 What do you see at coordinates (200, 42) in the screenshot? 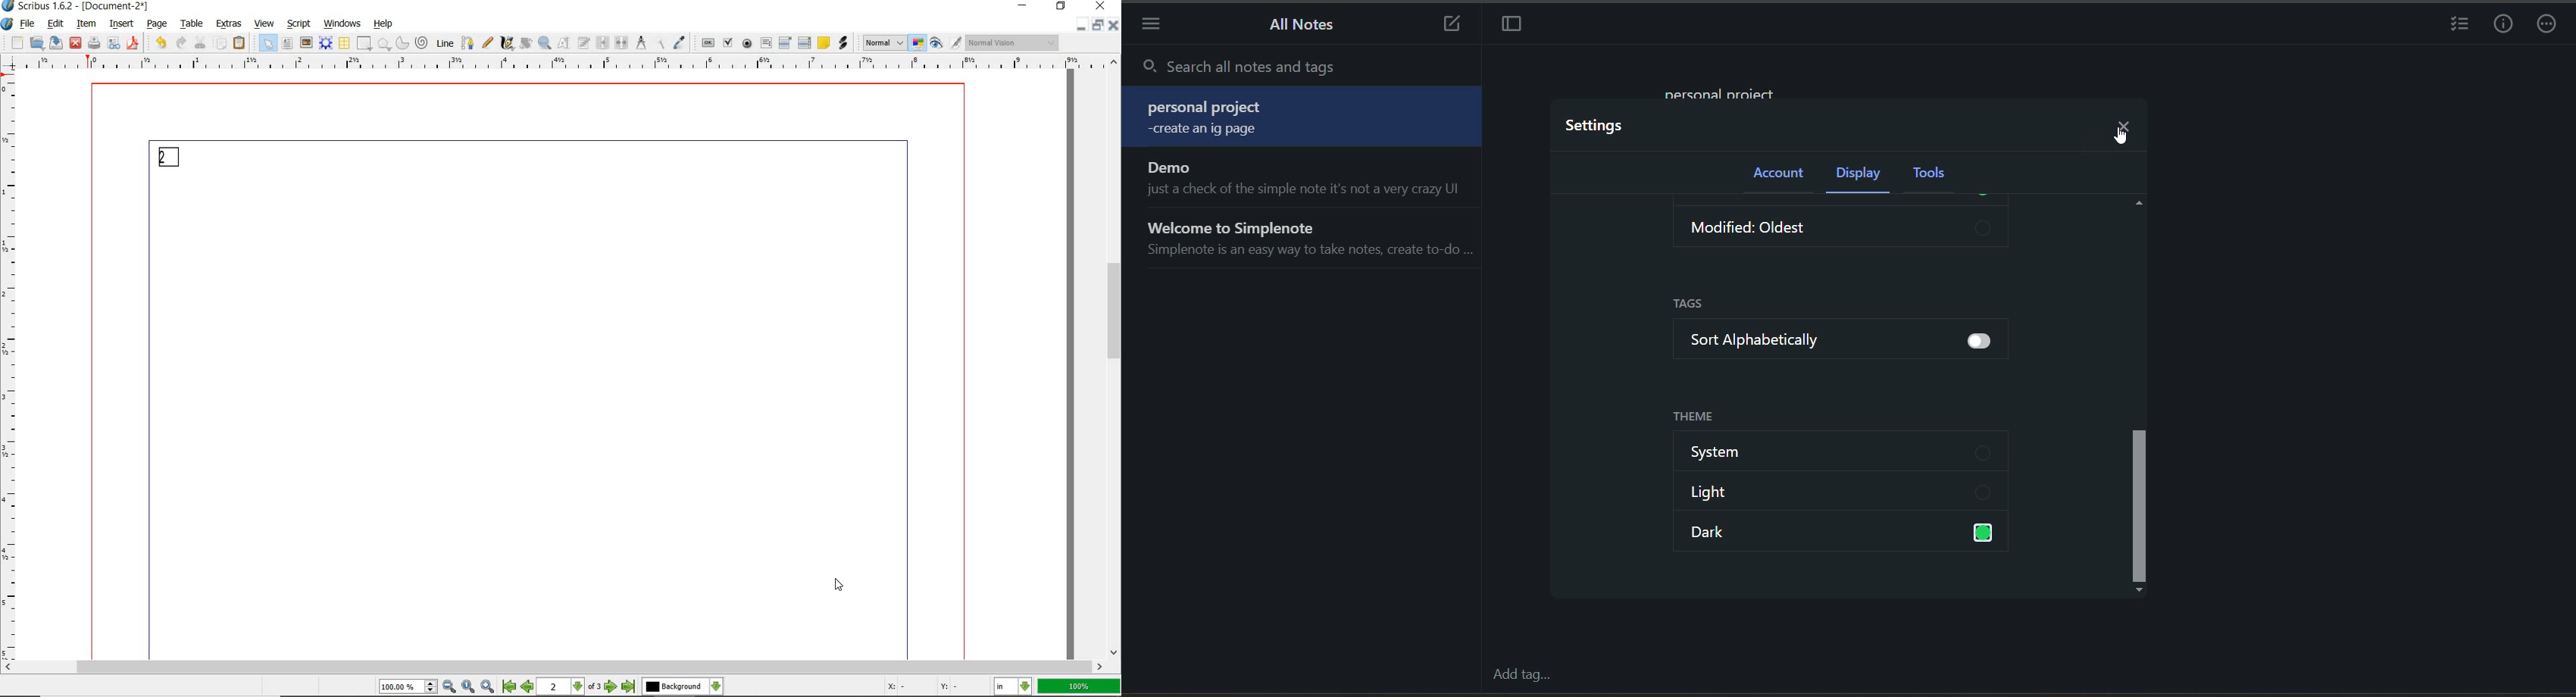
I see `cut` at bounding box center [200, 42].